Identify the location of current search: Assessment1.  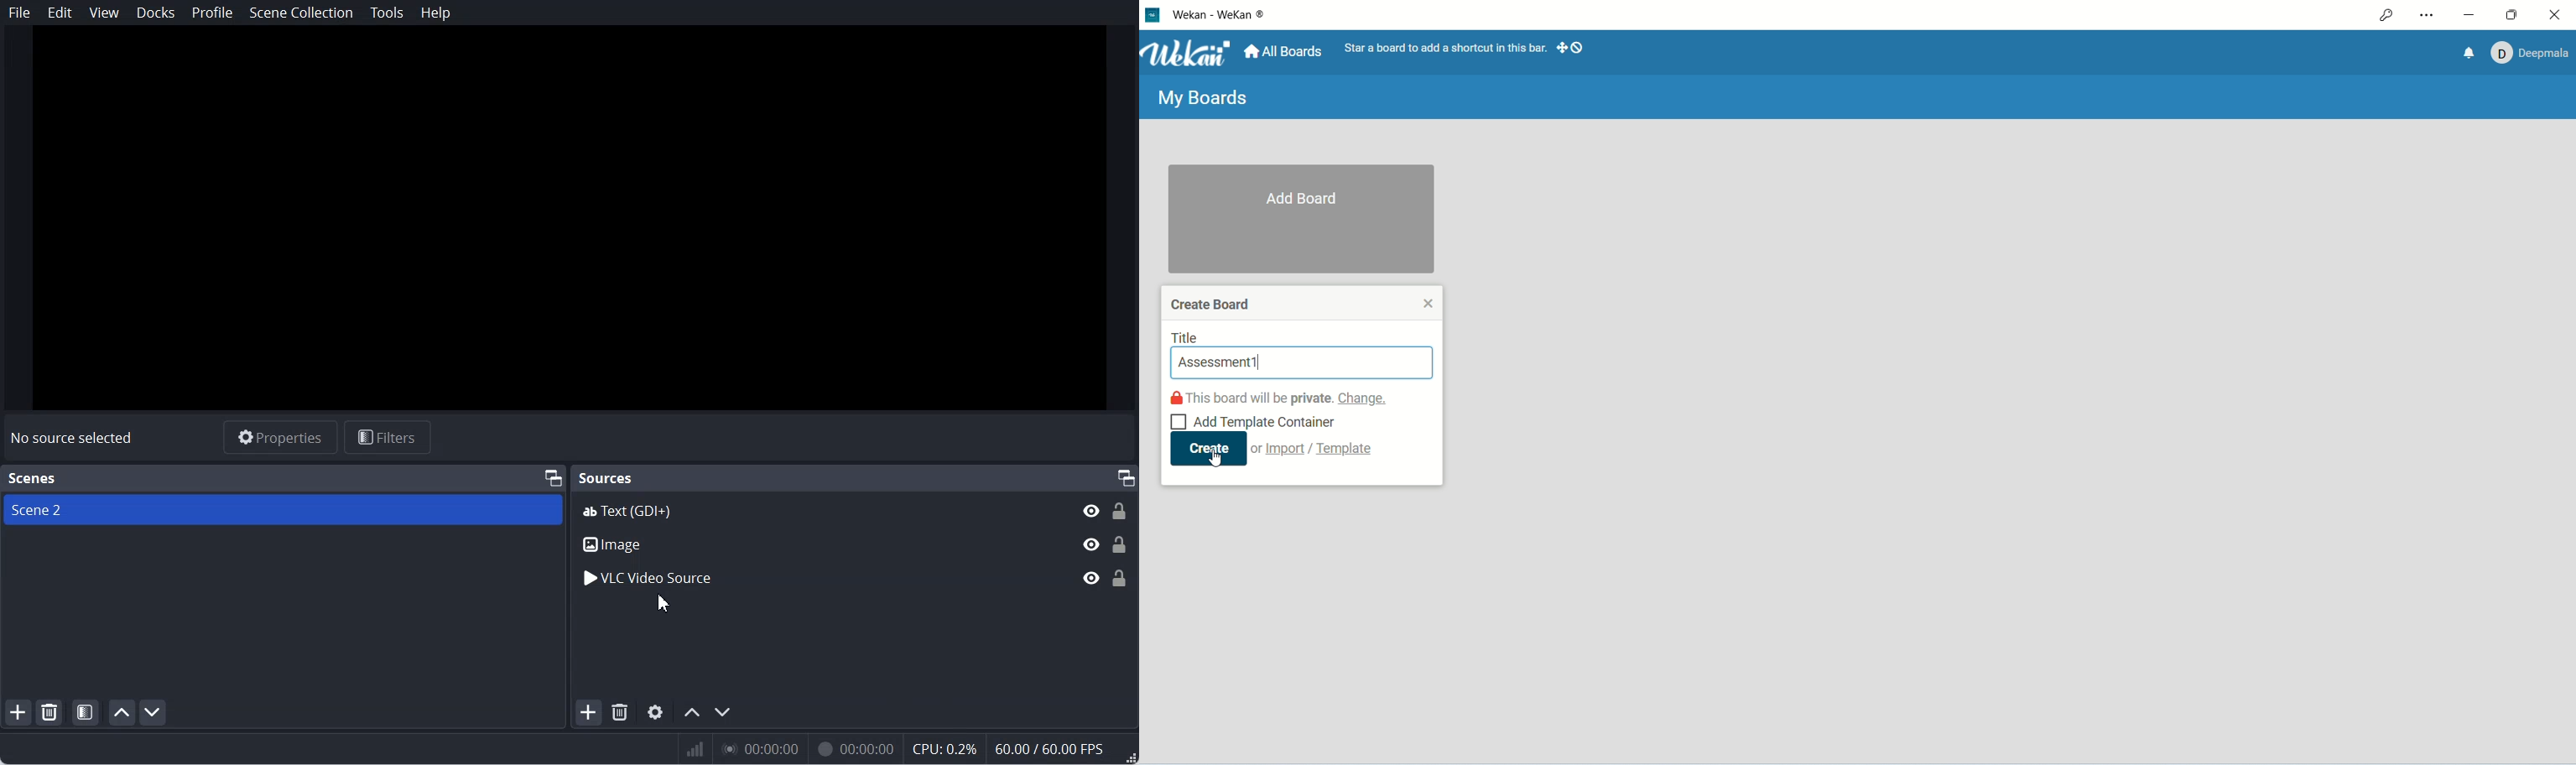
(1303, 362).